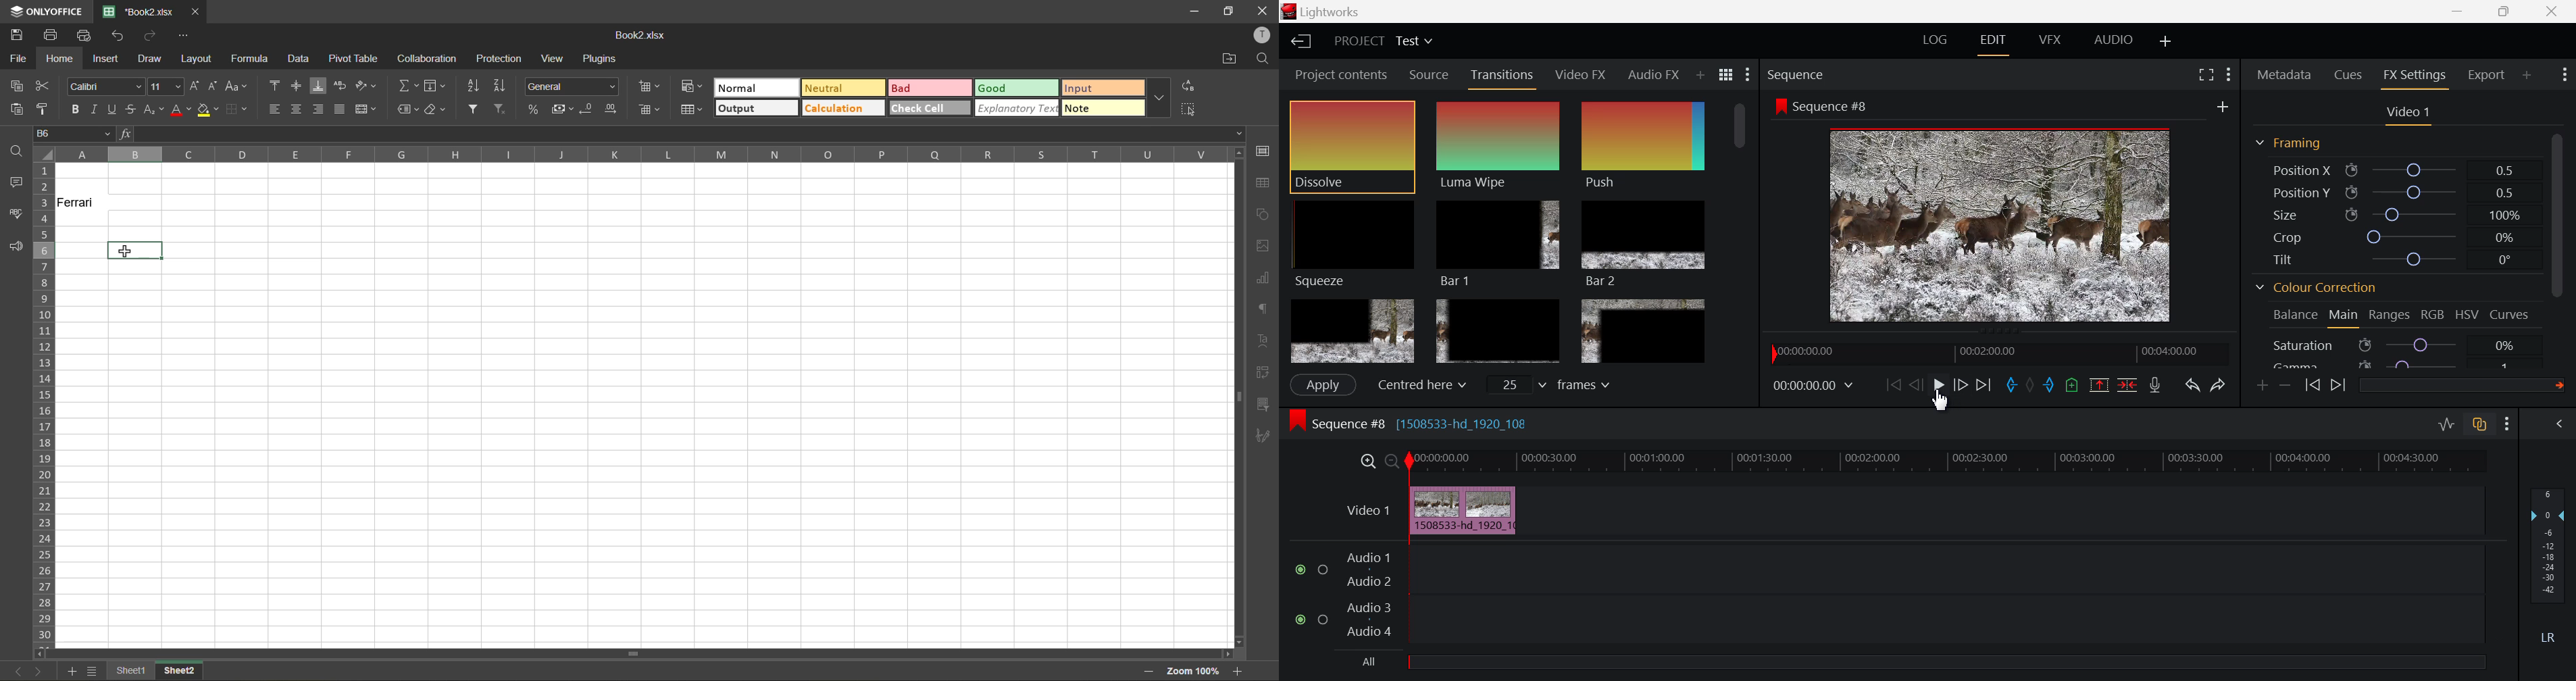 The image size is (2576, 700). What do you see at coordinates (1727, 75) in the screenshot?
I see `Toggle between list and title view` at bounding box center [1727, 75].